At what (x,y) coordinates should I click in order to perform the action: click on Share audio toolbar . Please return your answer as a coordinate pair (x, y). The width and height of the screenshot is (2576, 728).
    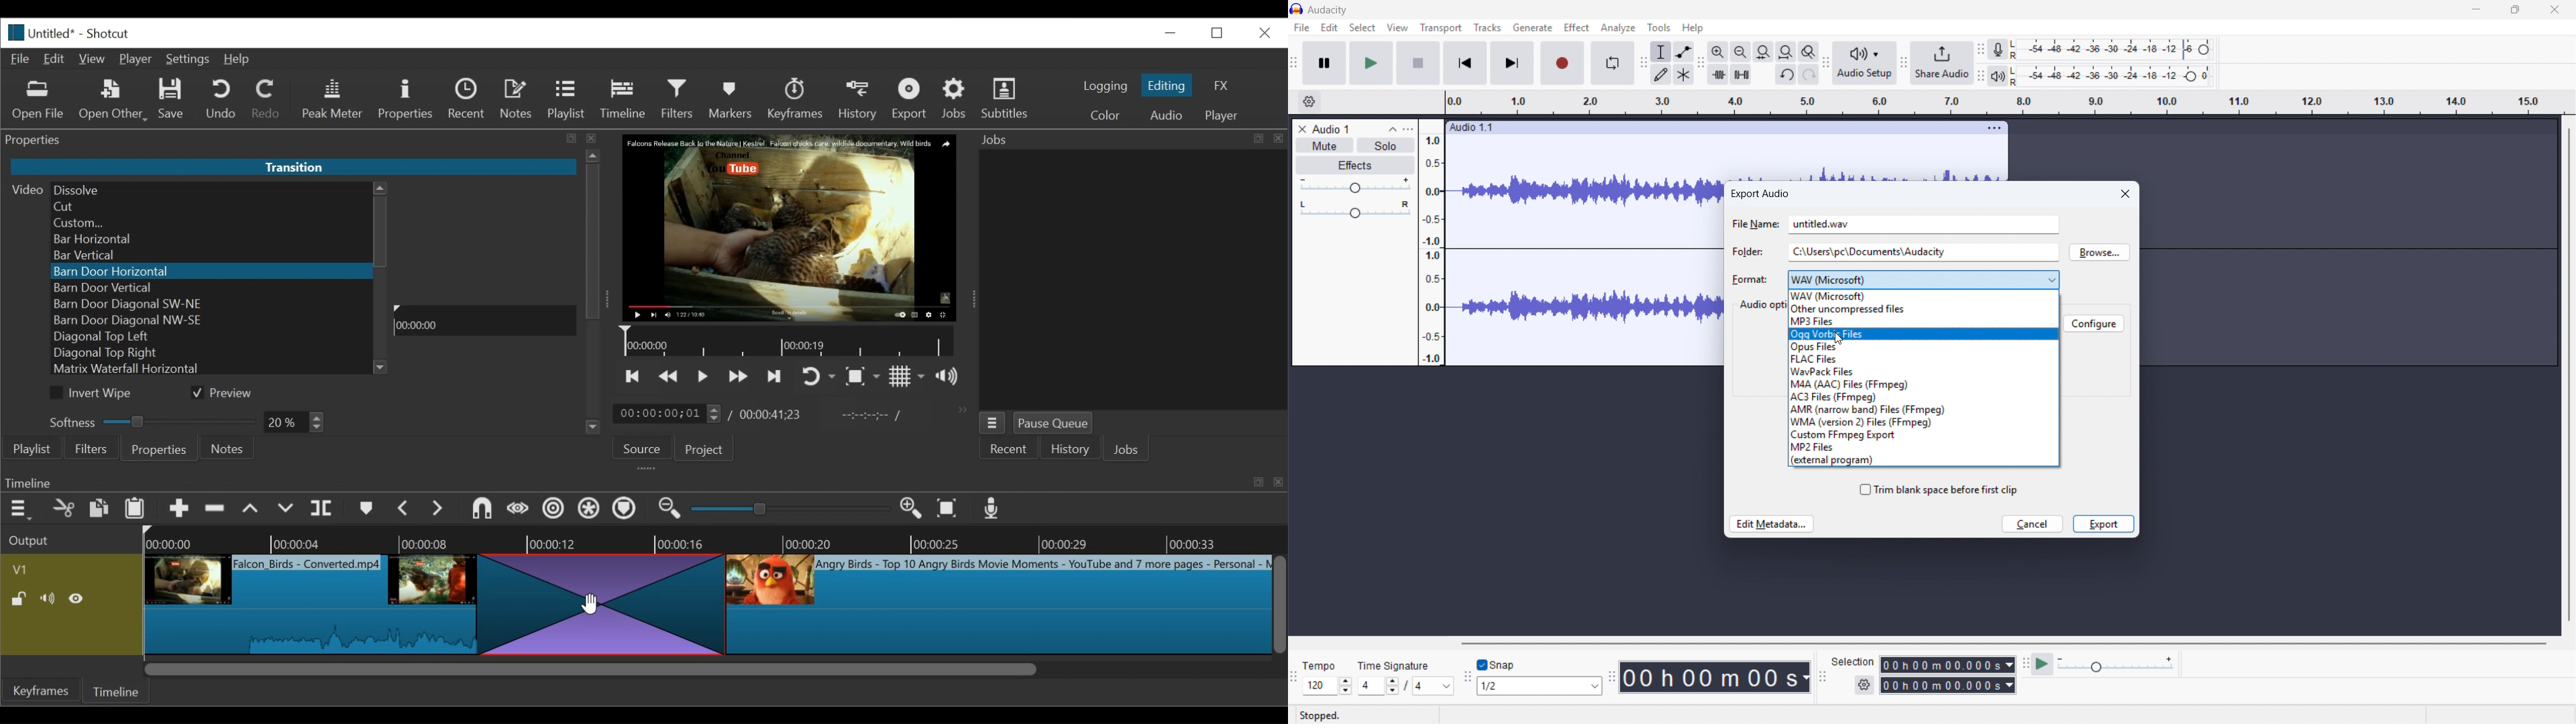
    Looking at the image, I should click on (1904, 62).